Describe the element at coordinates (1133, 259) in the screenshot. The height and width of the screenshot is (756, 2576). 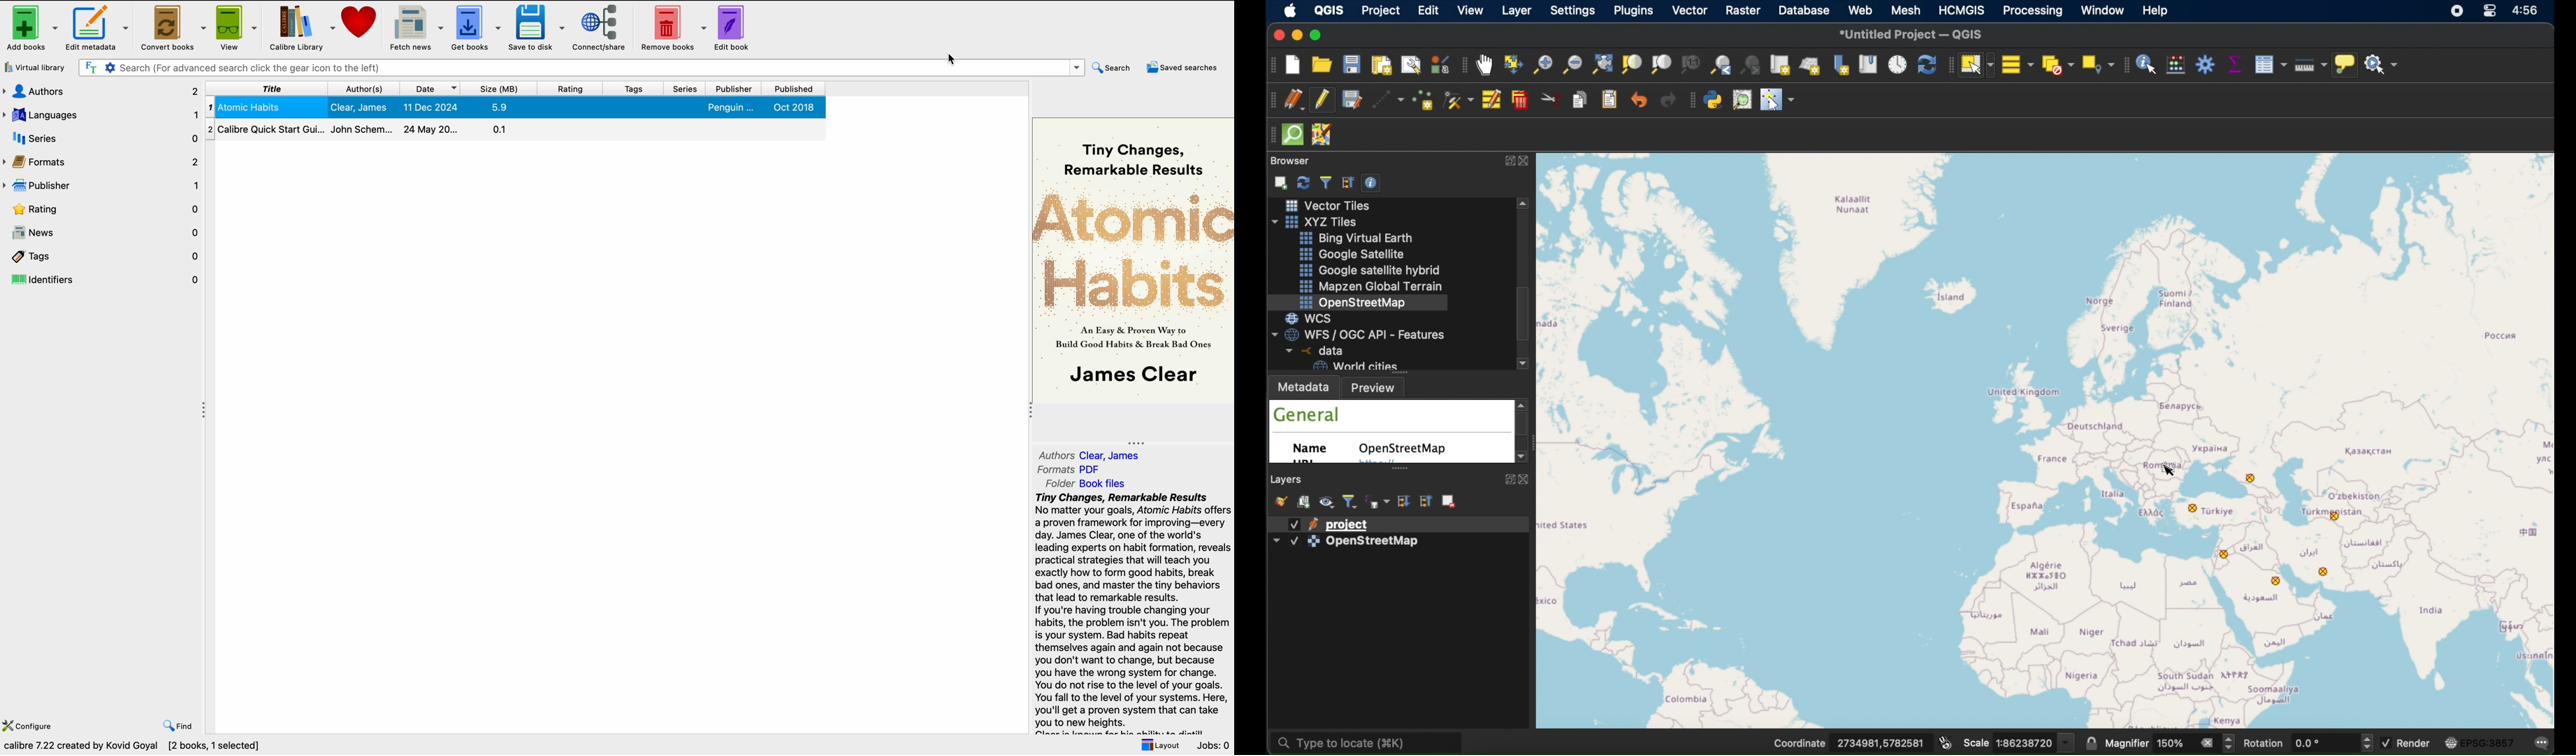
I see `cover book` at that location.